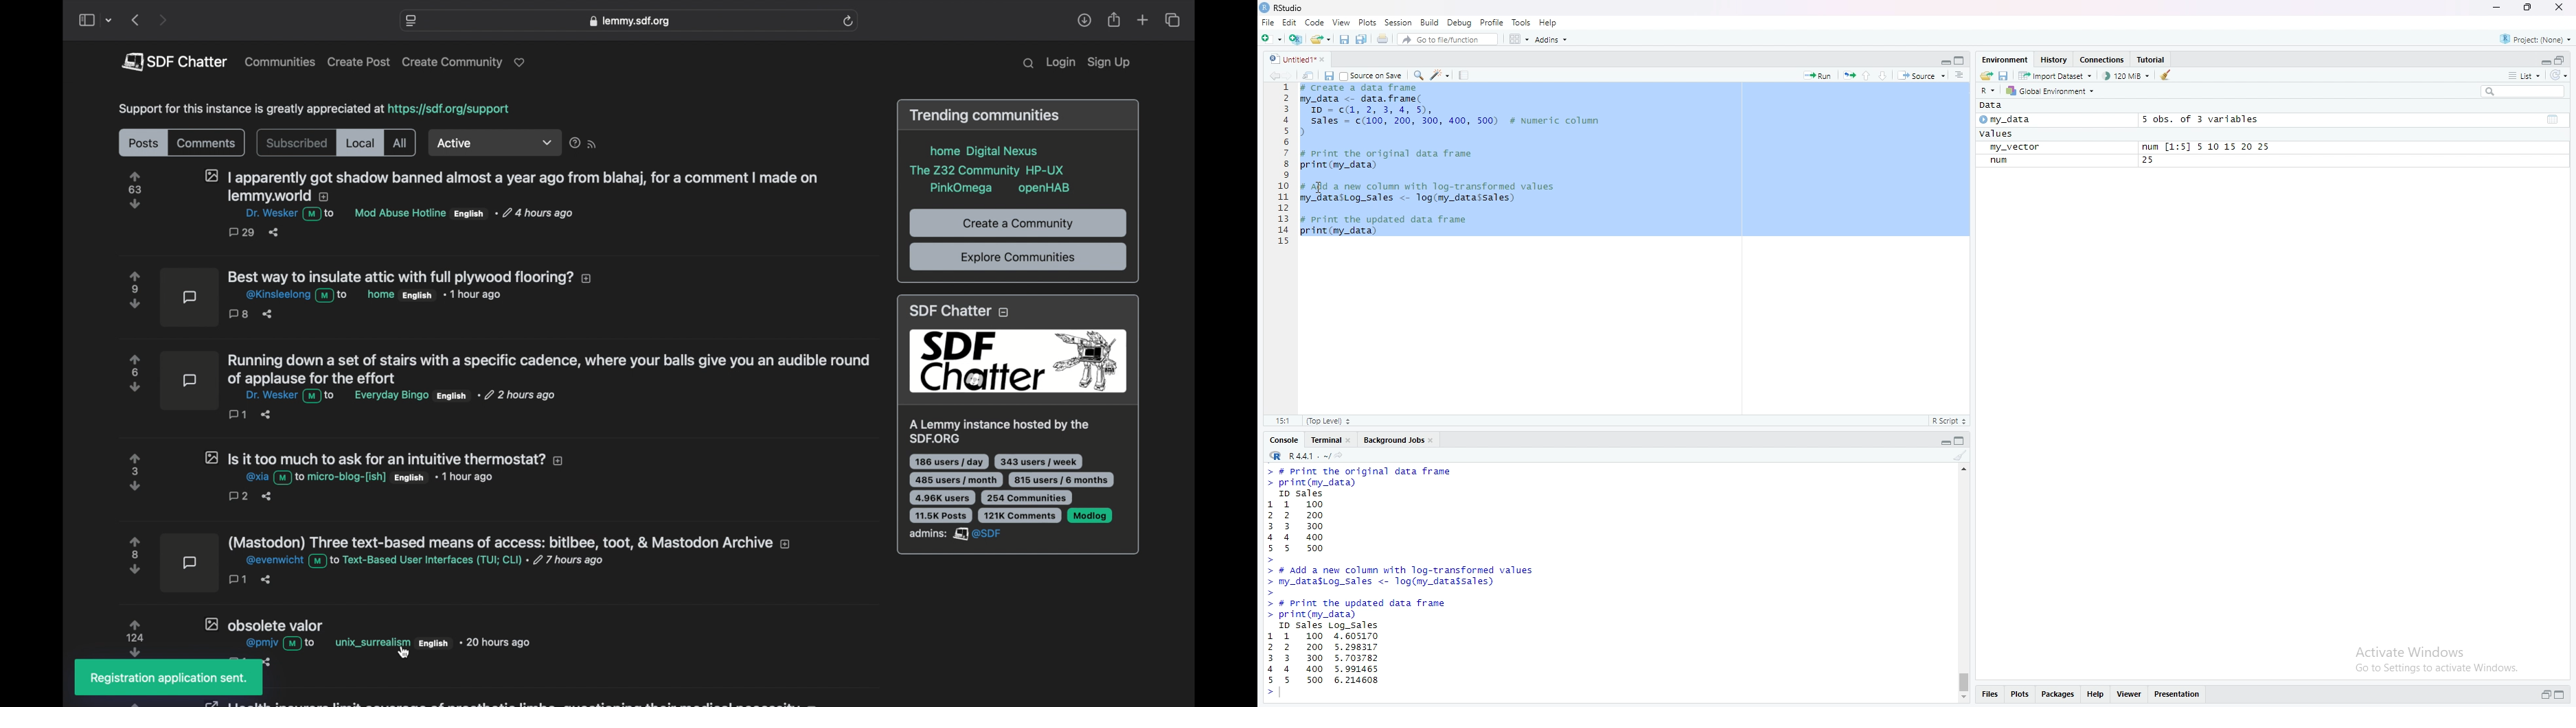 This screenshot has height=728, width=2576. What do you see at coordinates (2022, 148) in the screenshot?
I see `my_vector` at bounding box center [2022, 148].